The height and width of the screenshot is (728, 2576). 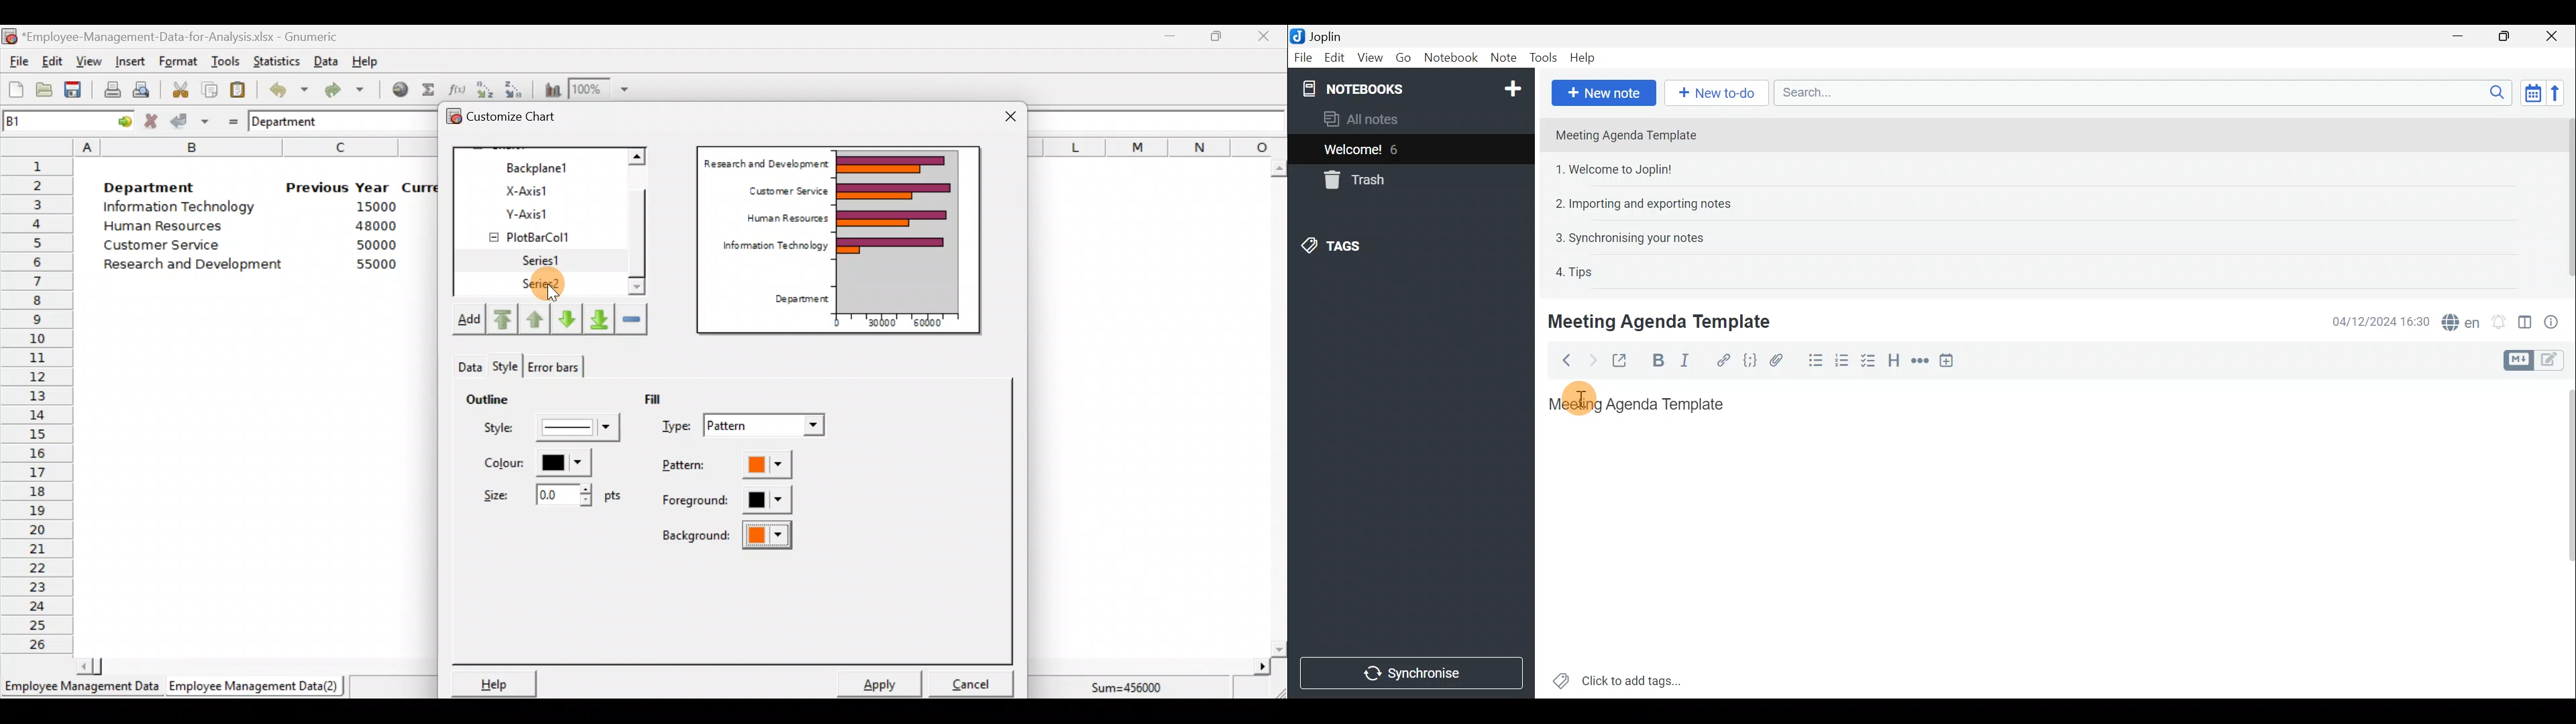 I want to click on Edit, so click(x=1335, y=58).